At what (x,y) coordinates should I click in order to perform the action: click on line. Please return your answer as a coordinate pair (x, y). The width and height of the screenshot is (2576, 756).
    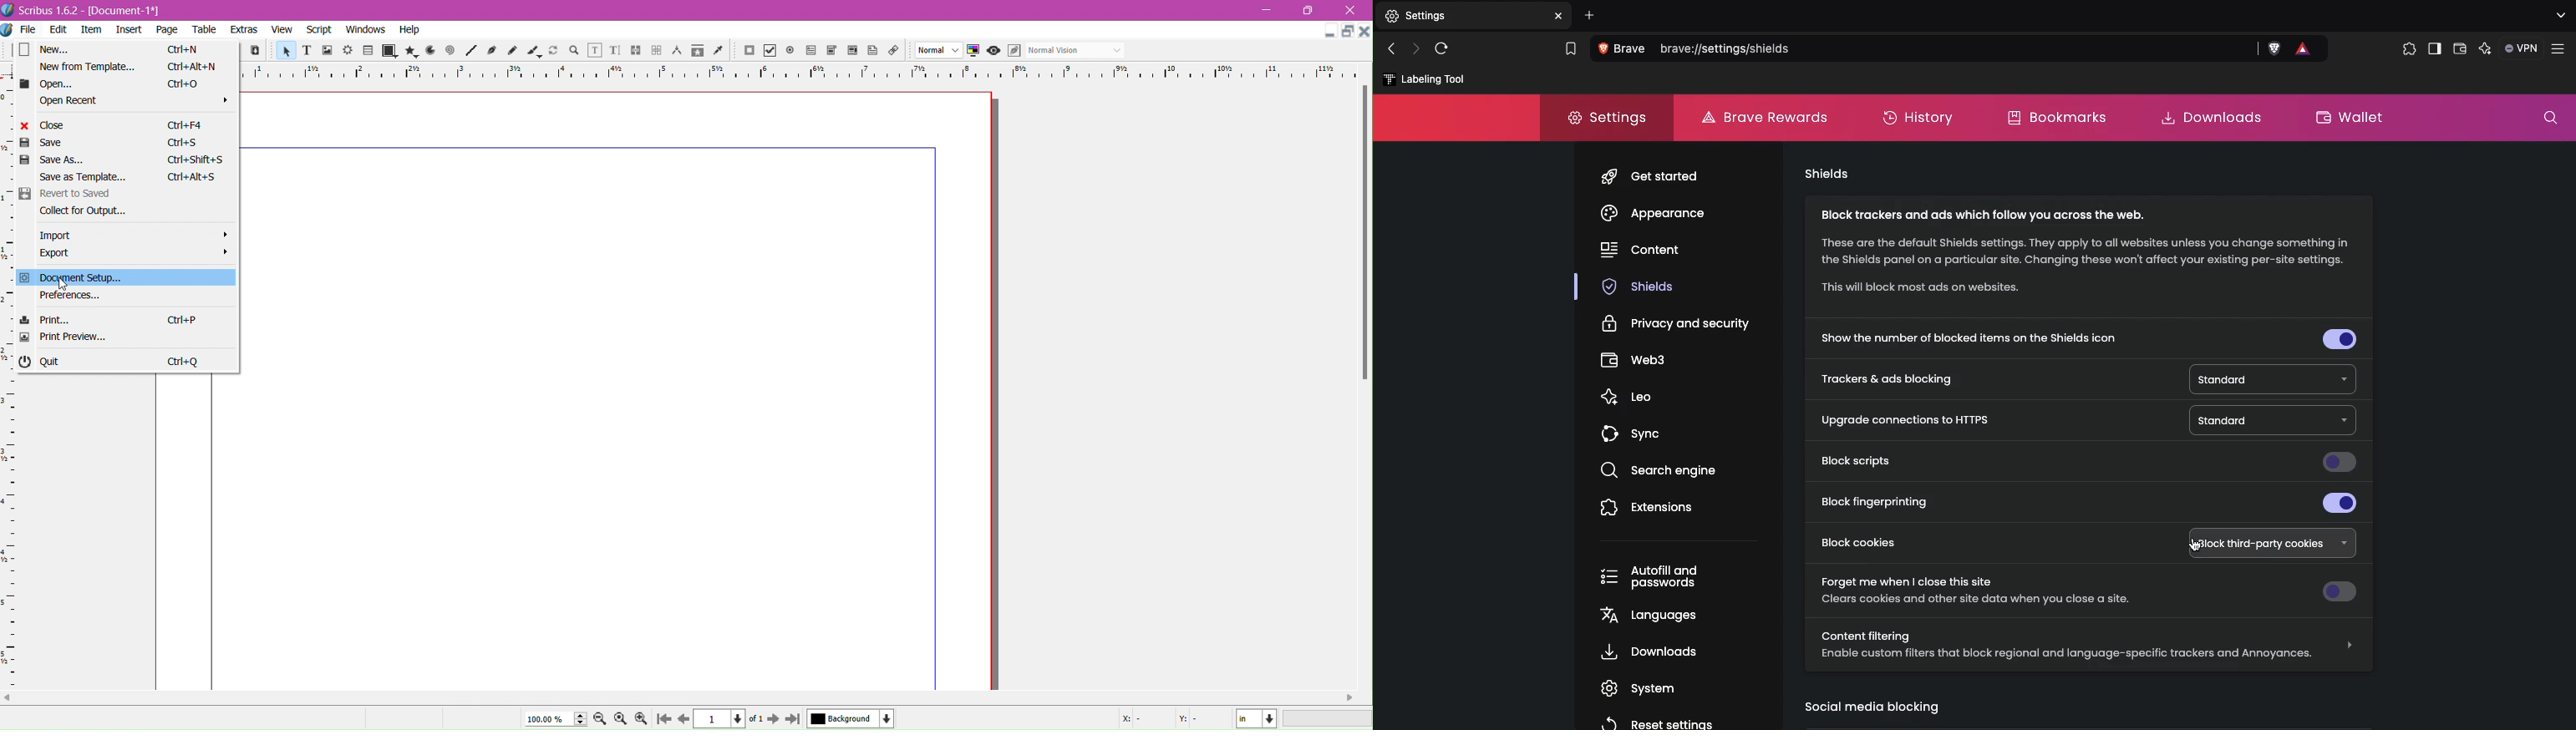
    Looking at the image, I should click on (471, 52).